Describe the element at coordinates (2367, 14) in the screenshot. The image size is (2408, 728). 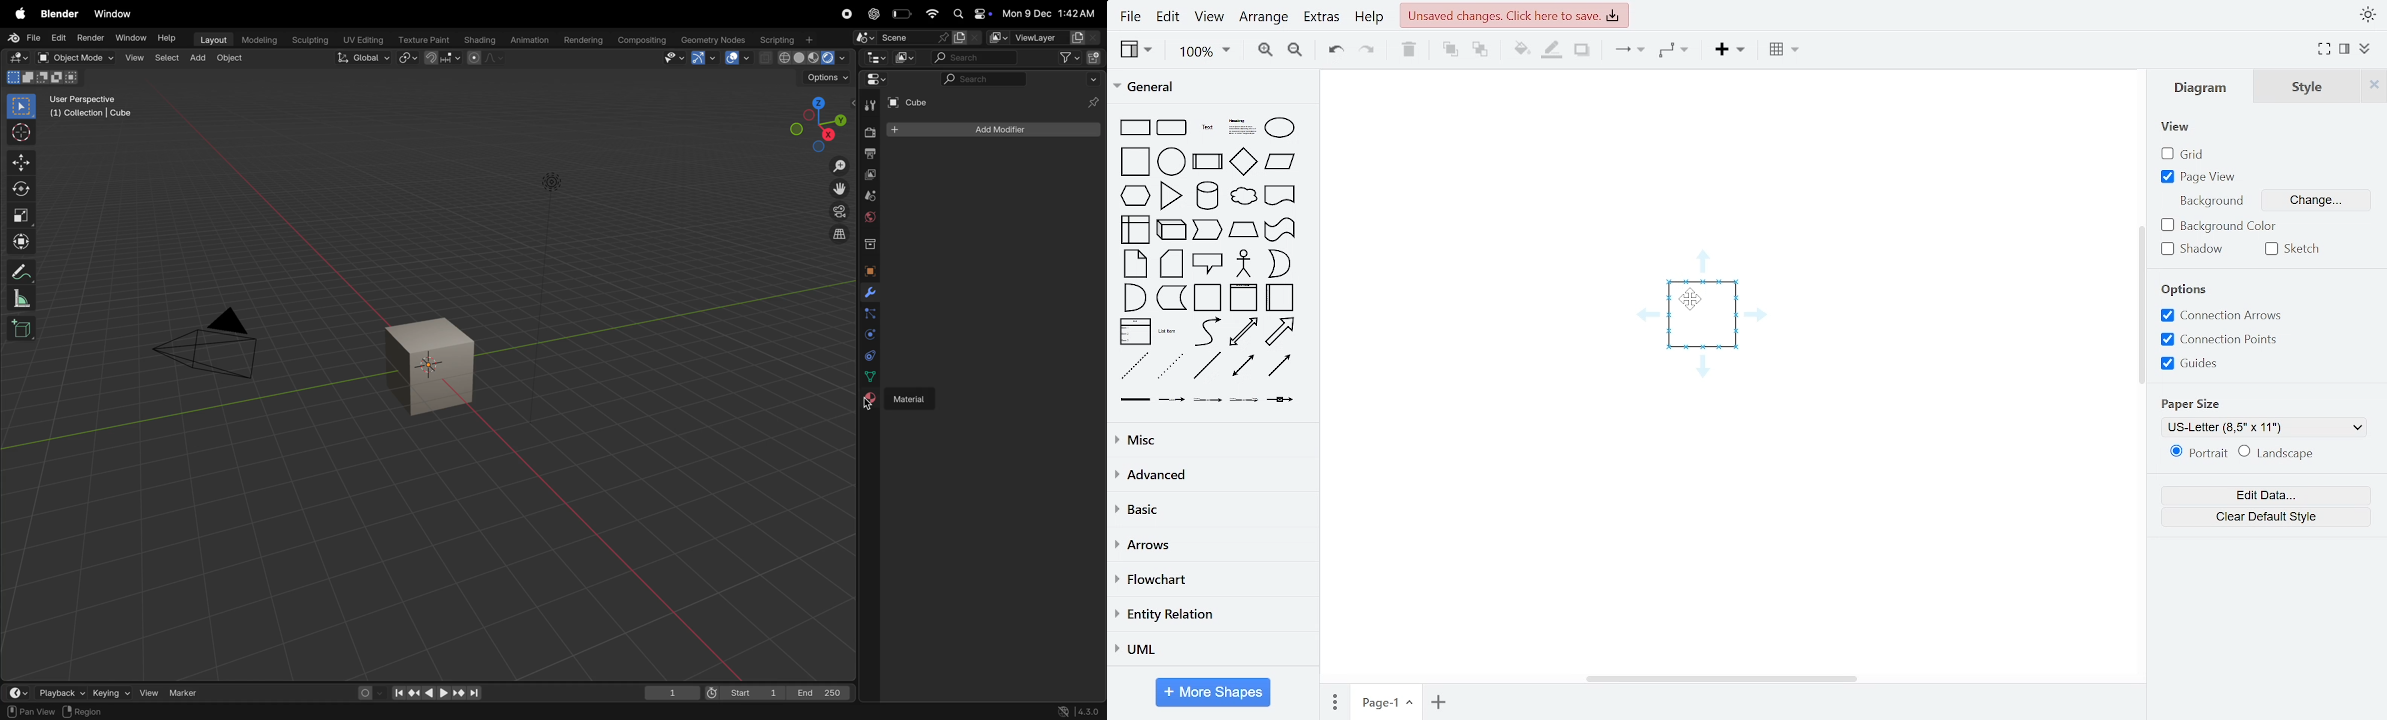
I see `appearance` at that location.